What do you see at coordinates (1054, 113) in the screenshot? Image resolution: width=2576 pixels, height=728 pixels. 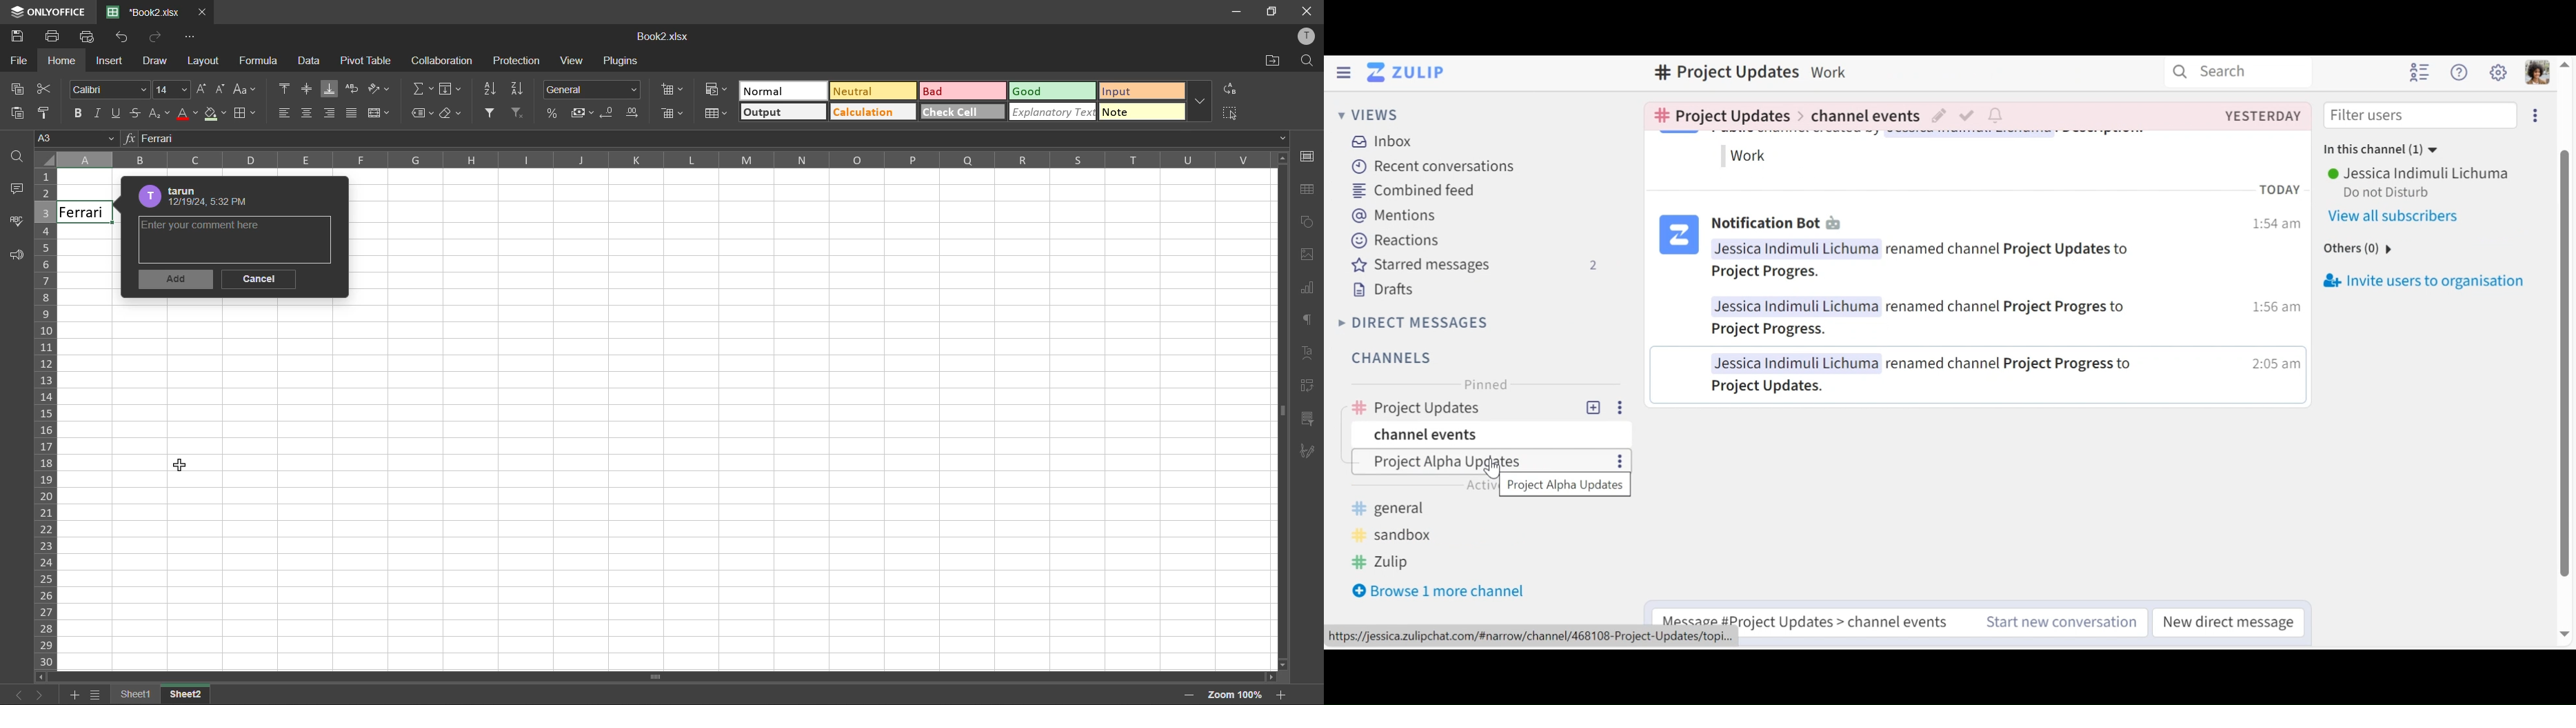 I see `explanatory text` at bounding box center [1054, 113].